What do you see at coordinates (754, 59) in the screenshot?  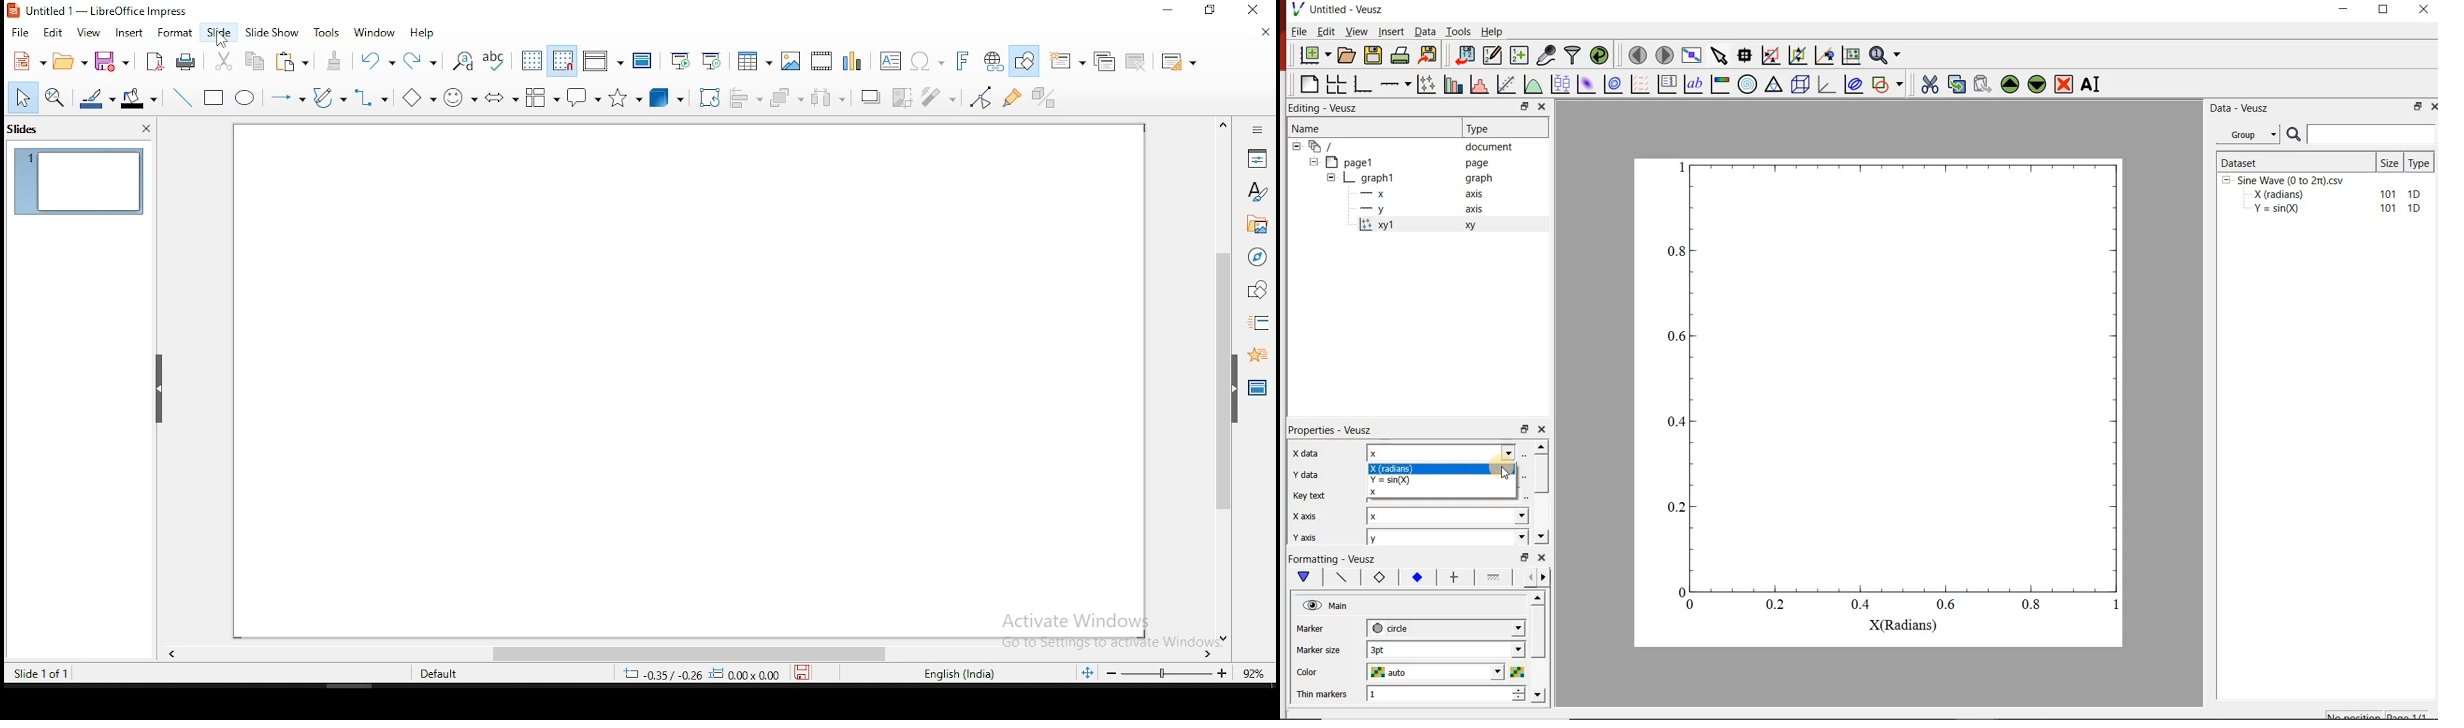 I see `tables` at bounding box center [754, 59].